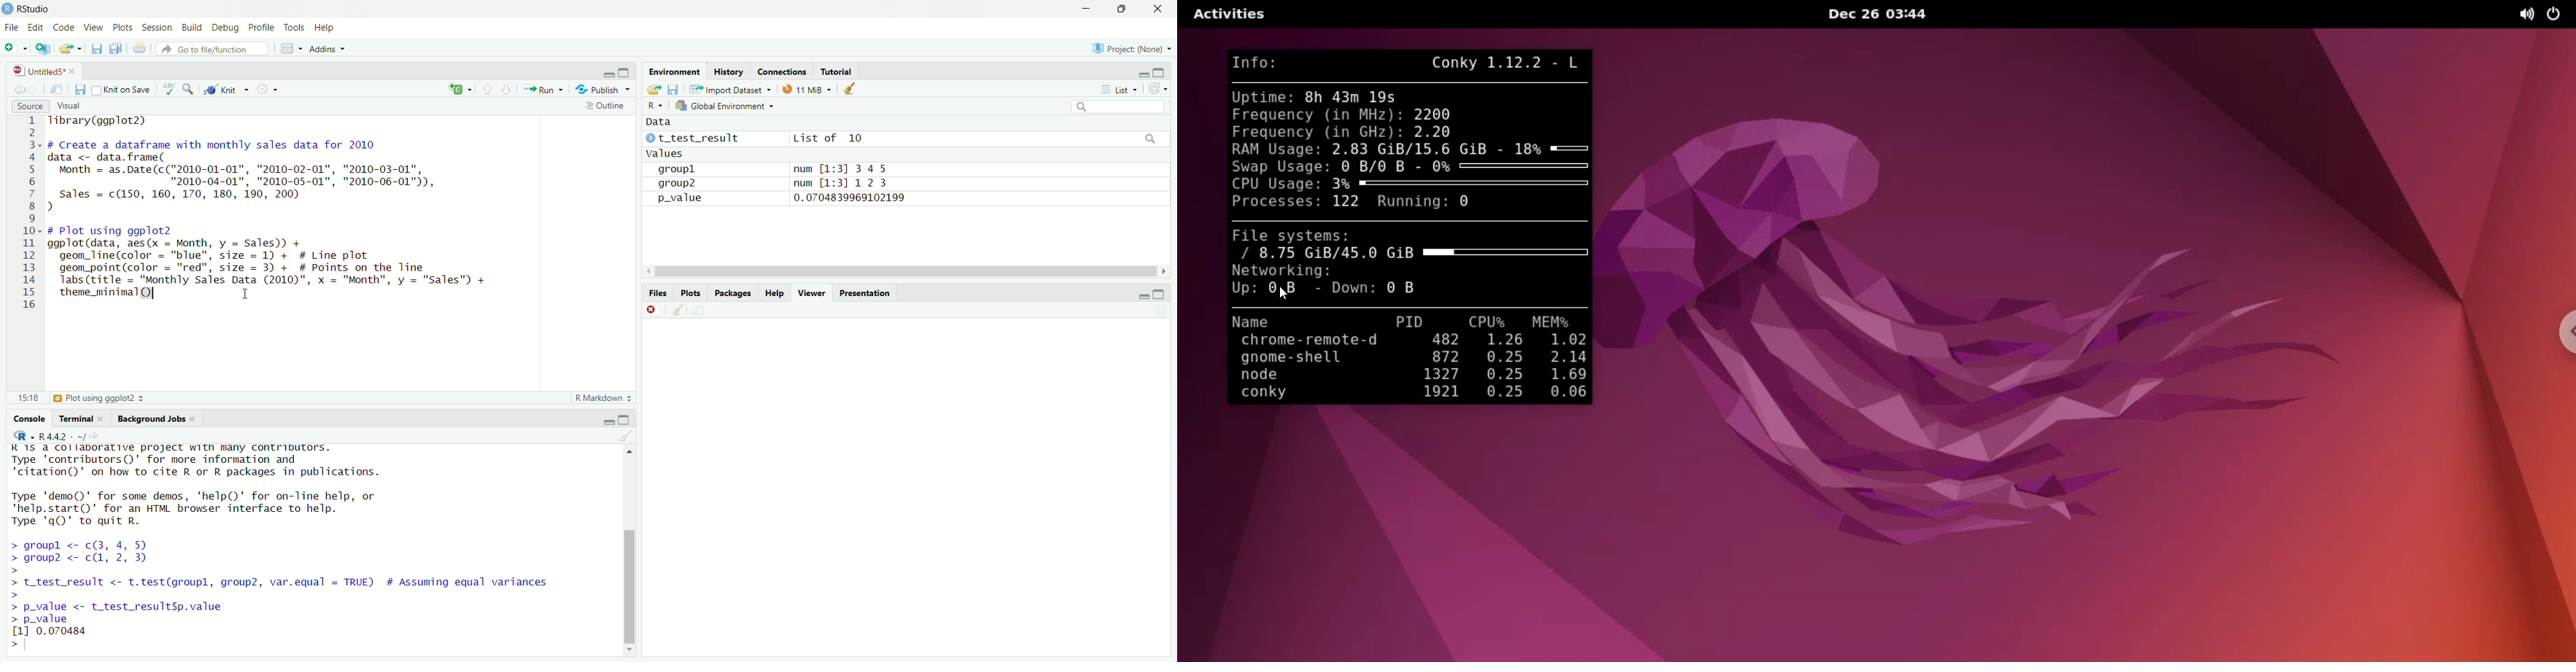 This screenshot has width=2576, height=672. What do you see at coordinates (25, 88) in the screenshot?
I see `go back` at bounding box center [25, 88].